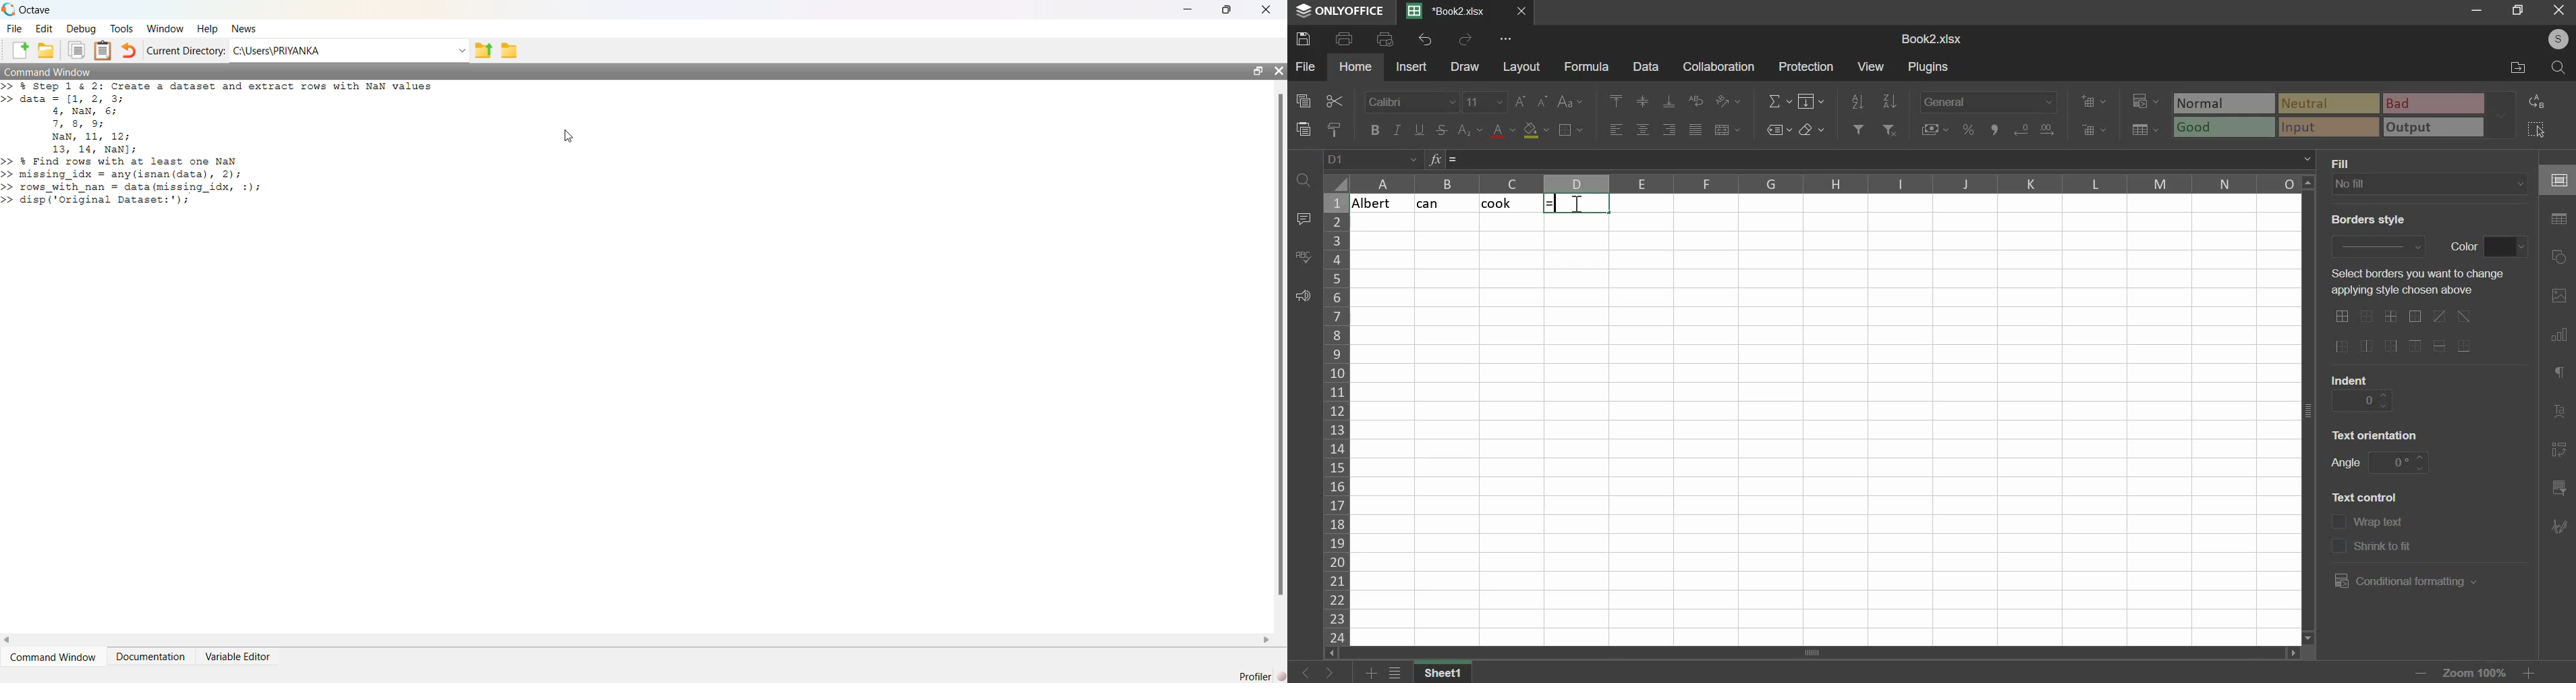 This screenshot has width=2576, height=700. Describe the element at coordinates (2048, 128) in the screenshot. I see `decrease decimals` at that location.